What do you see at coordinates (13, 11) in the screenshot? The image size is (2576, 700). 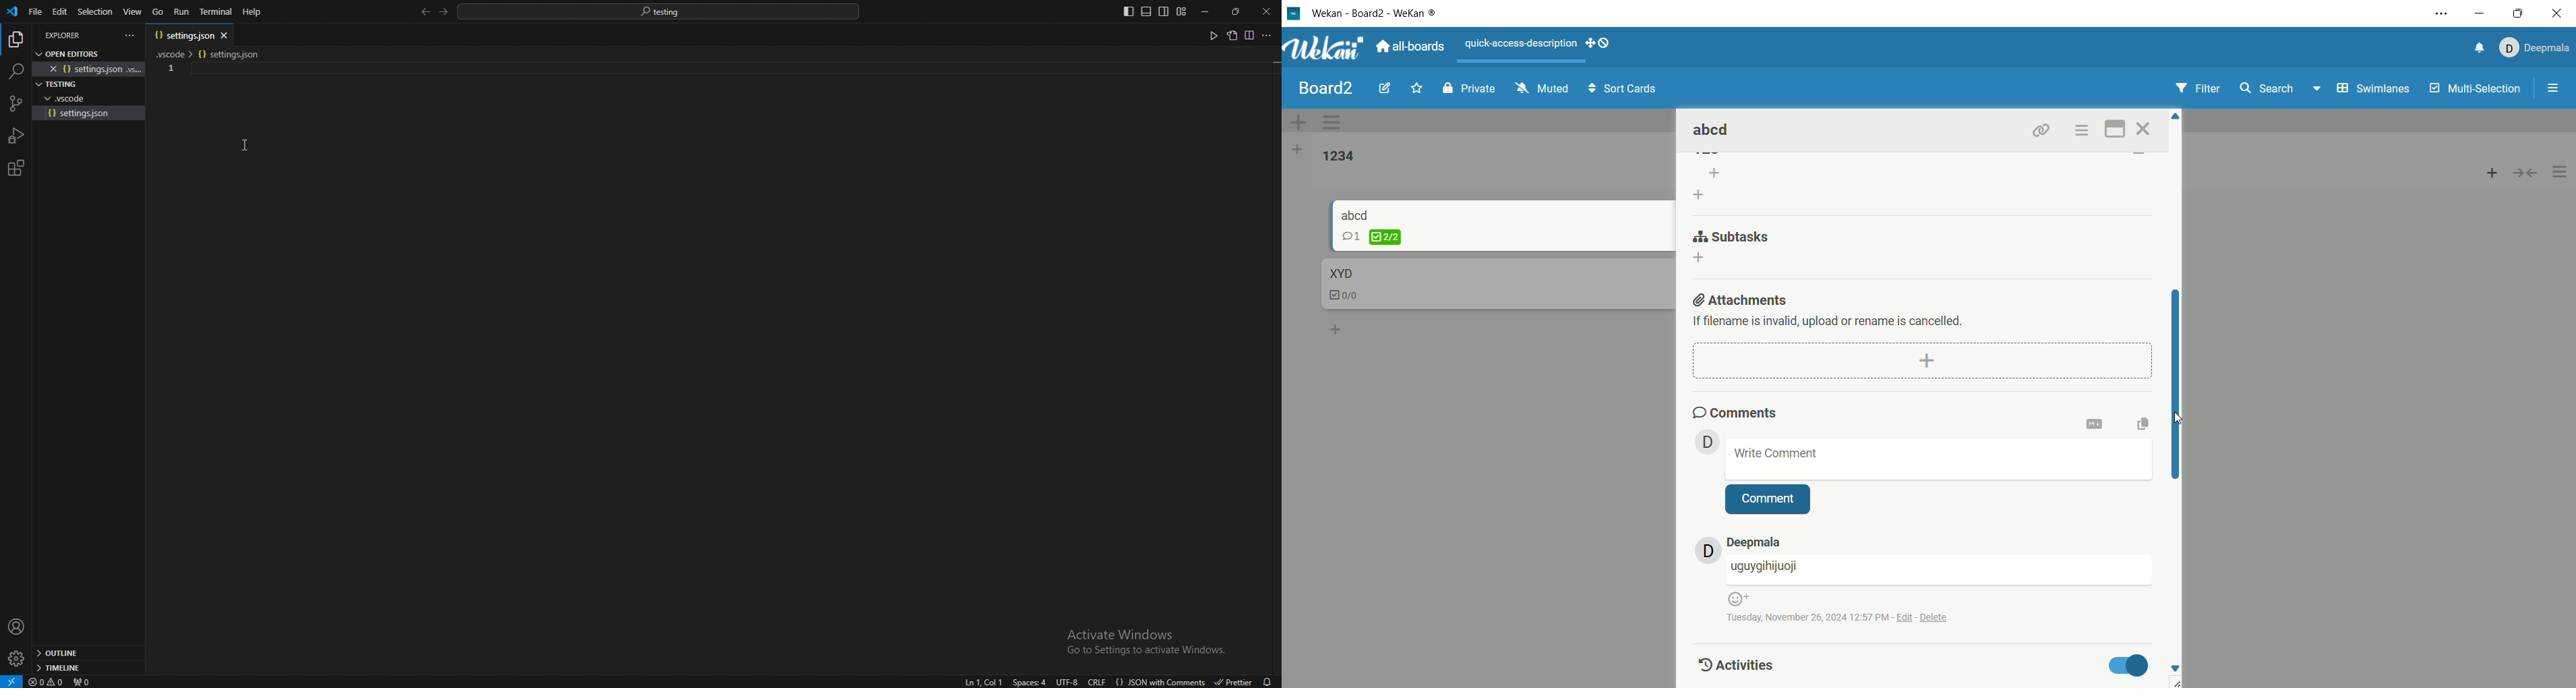 I see `vscode` at bounding box center [13, 11].